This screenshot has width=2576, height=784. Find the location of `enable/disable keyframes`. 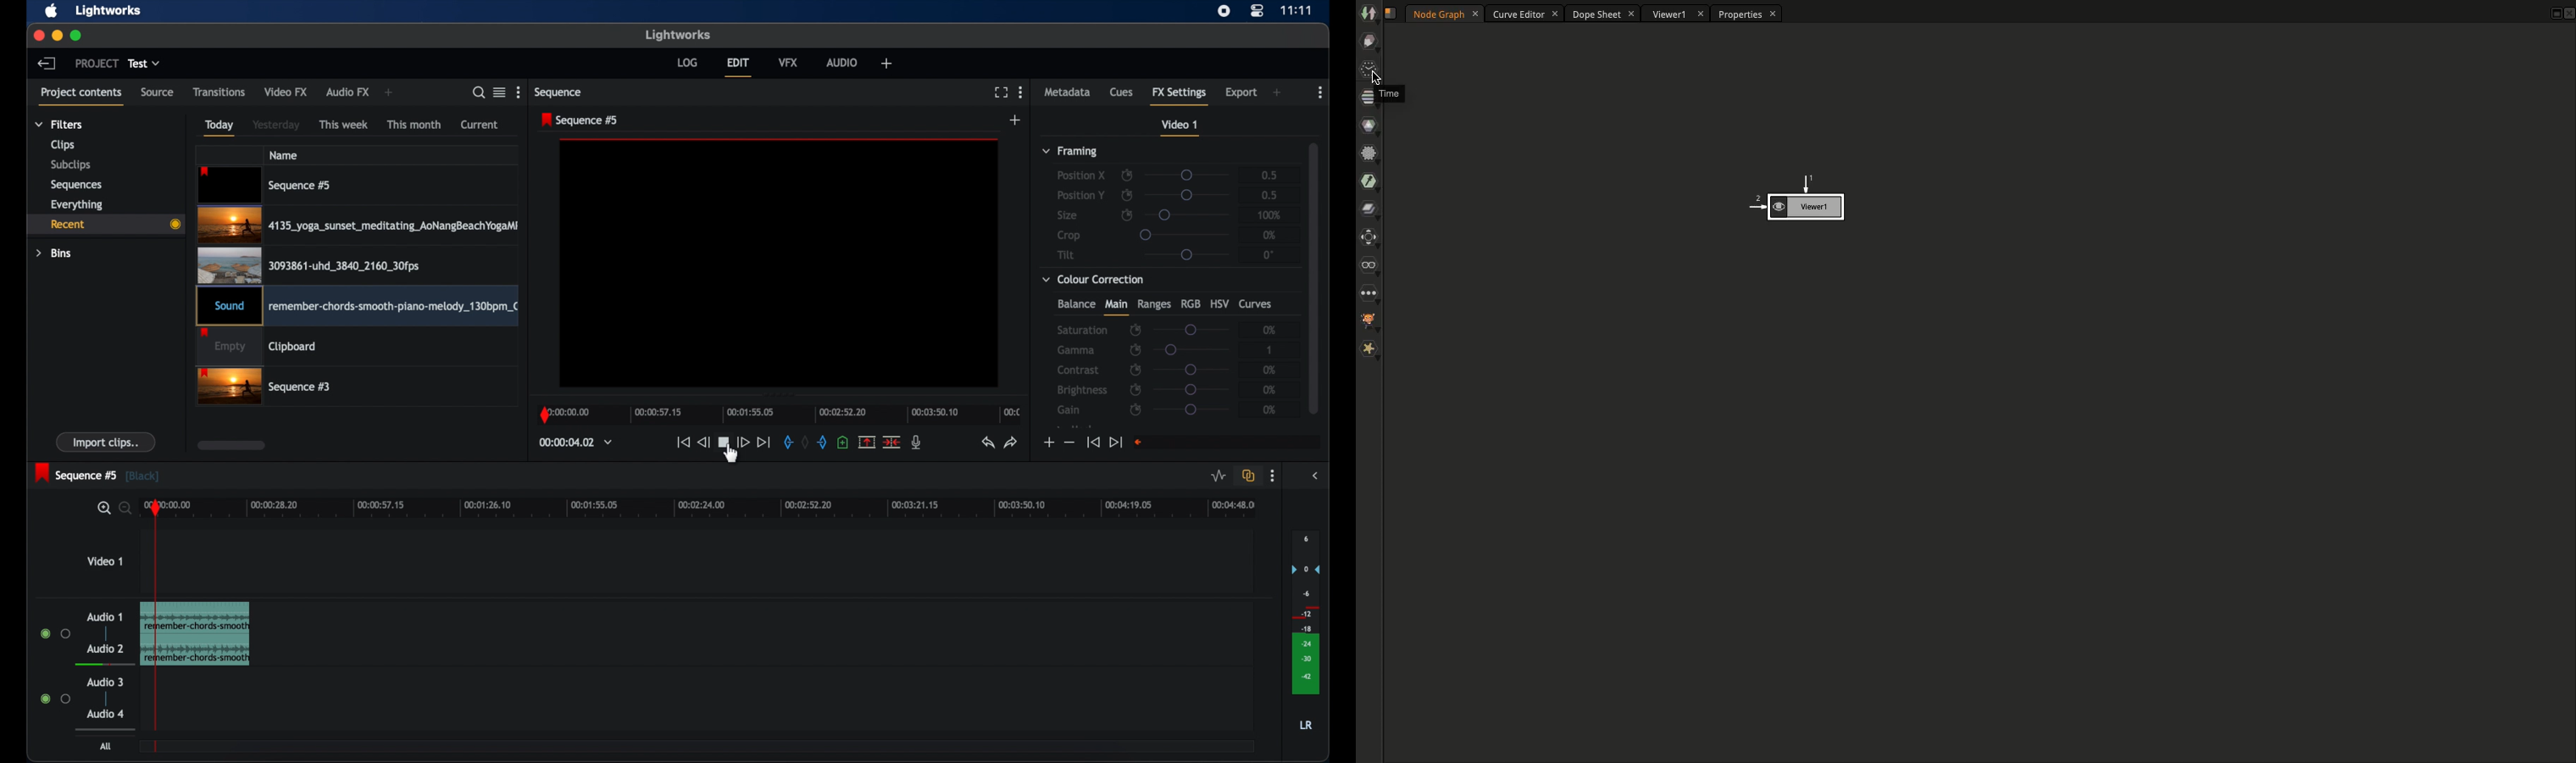

enable/disable keyframes is located at coordinates (1135, 369).